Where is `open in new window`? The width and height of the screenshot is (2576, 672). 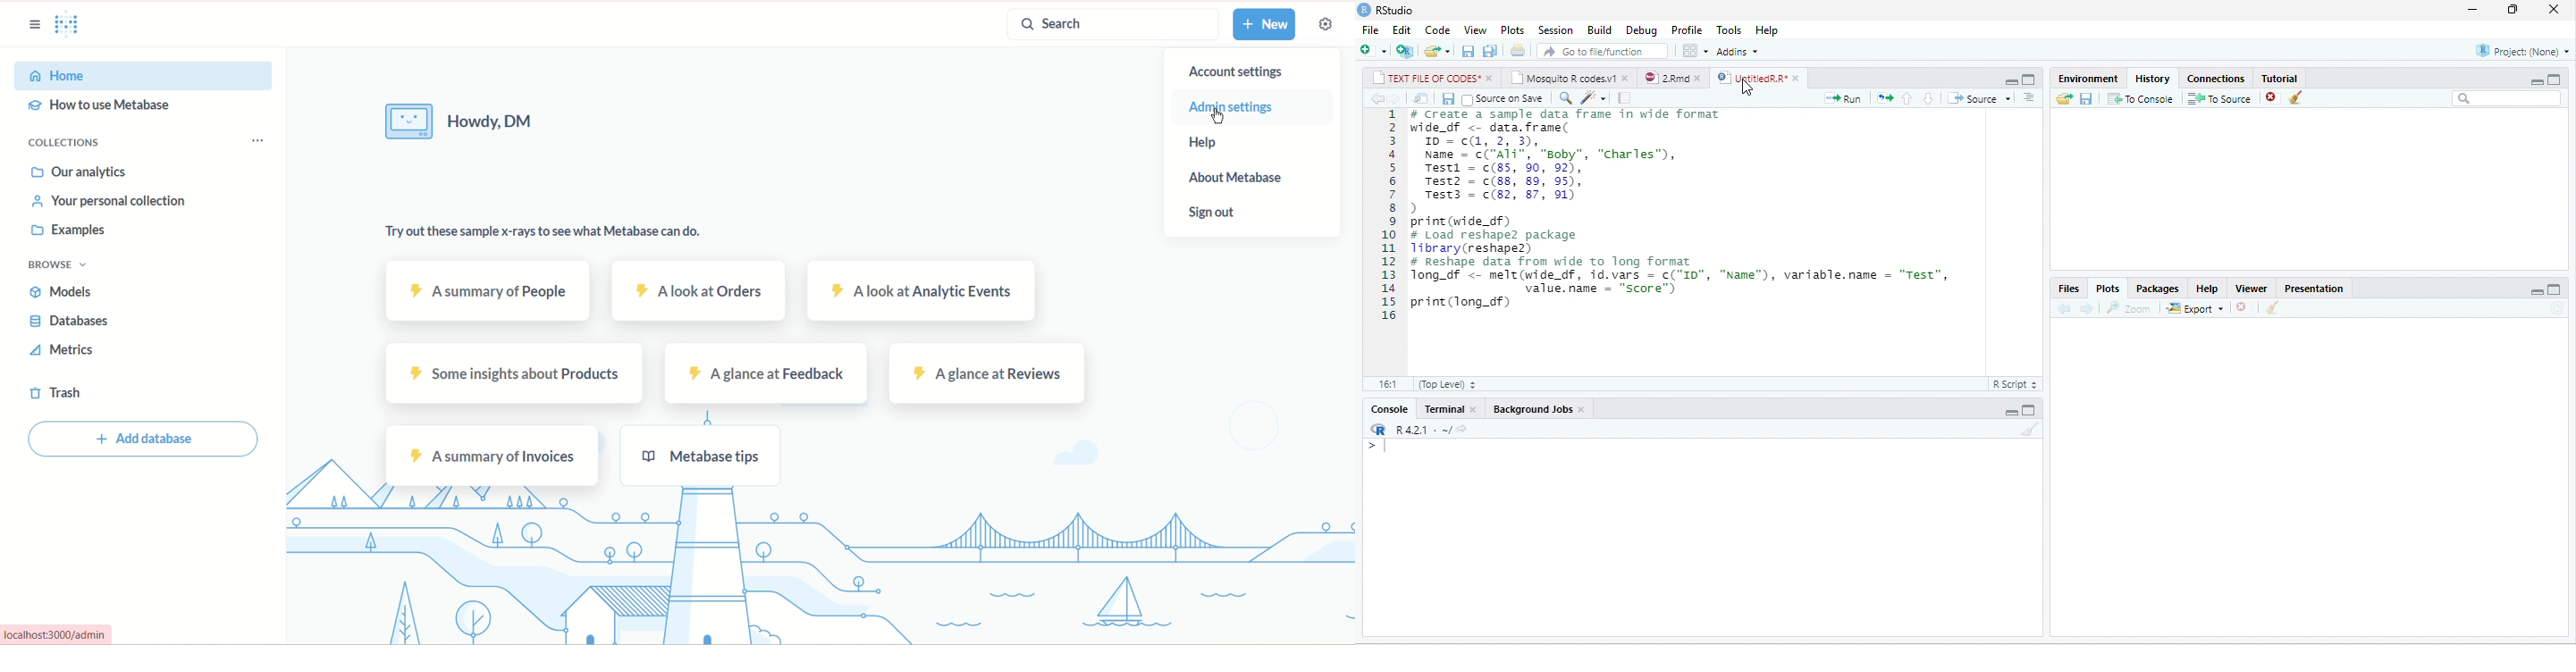 open in new window is located at coordinates (1420, 98).